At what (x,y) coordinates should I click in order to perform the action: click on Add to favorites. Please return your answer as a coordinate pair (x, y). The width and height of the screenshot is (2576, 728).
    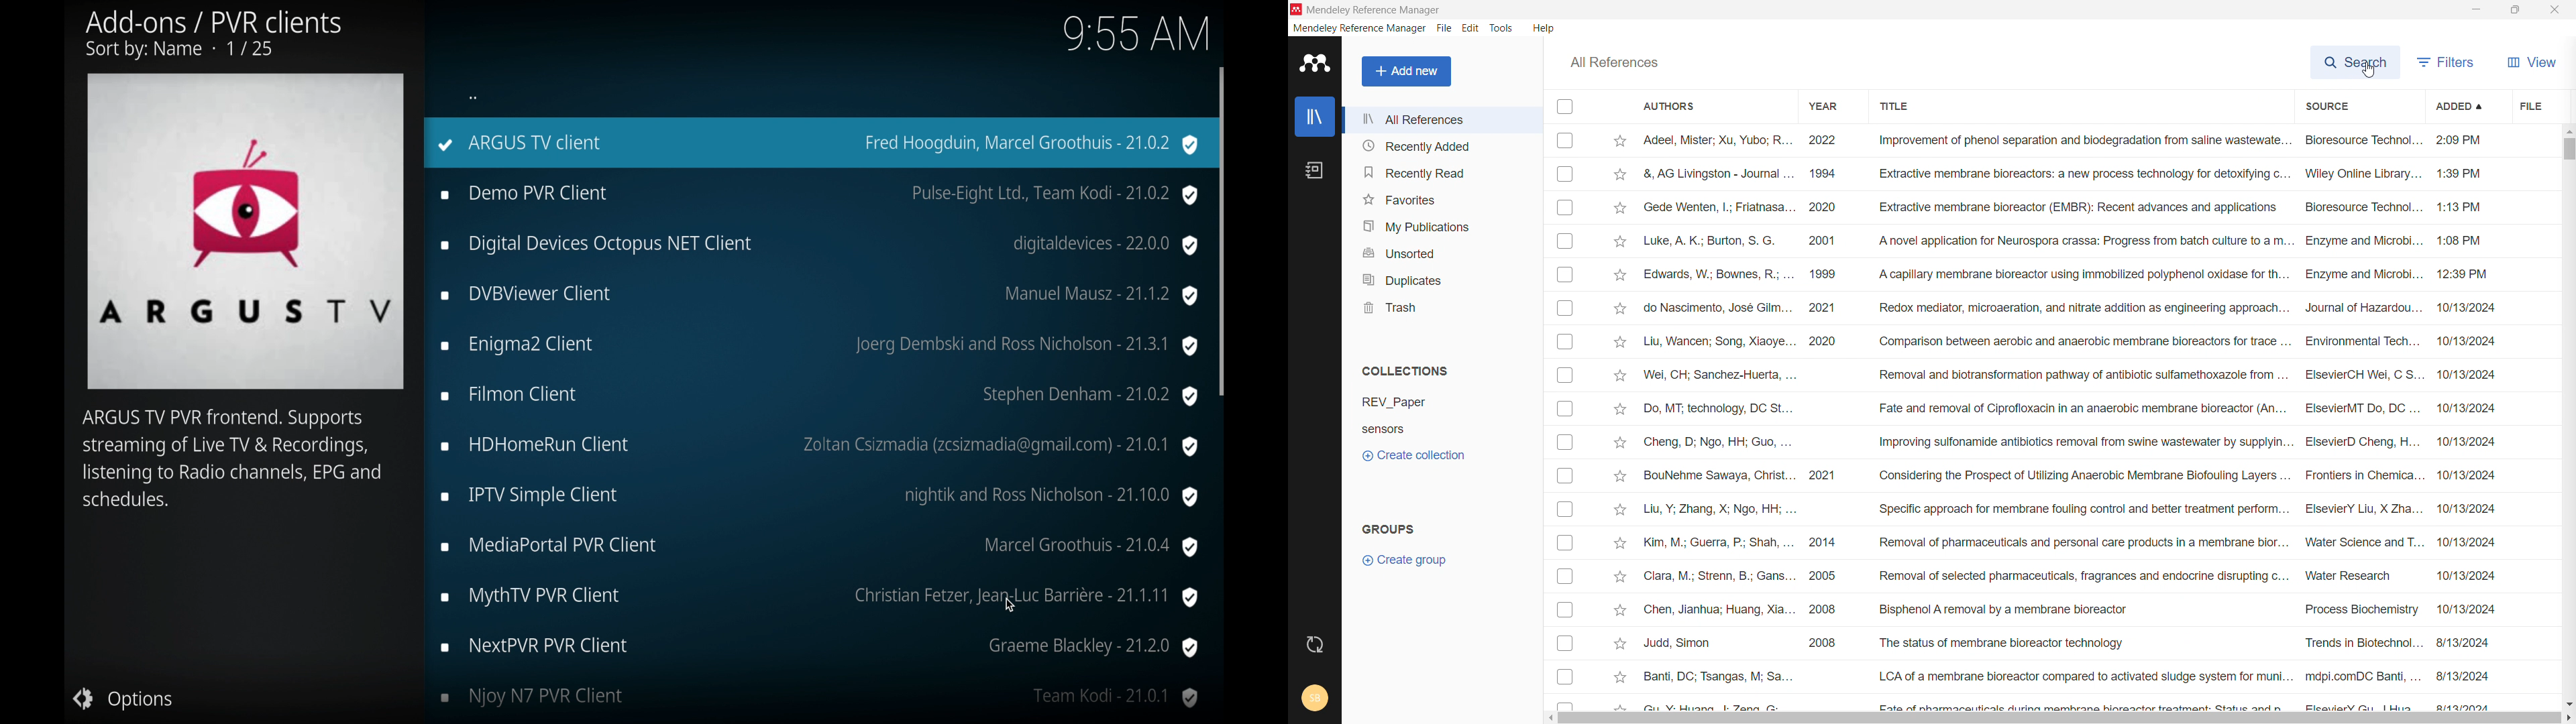
    Looking at the image, I should click on (1623, 307).